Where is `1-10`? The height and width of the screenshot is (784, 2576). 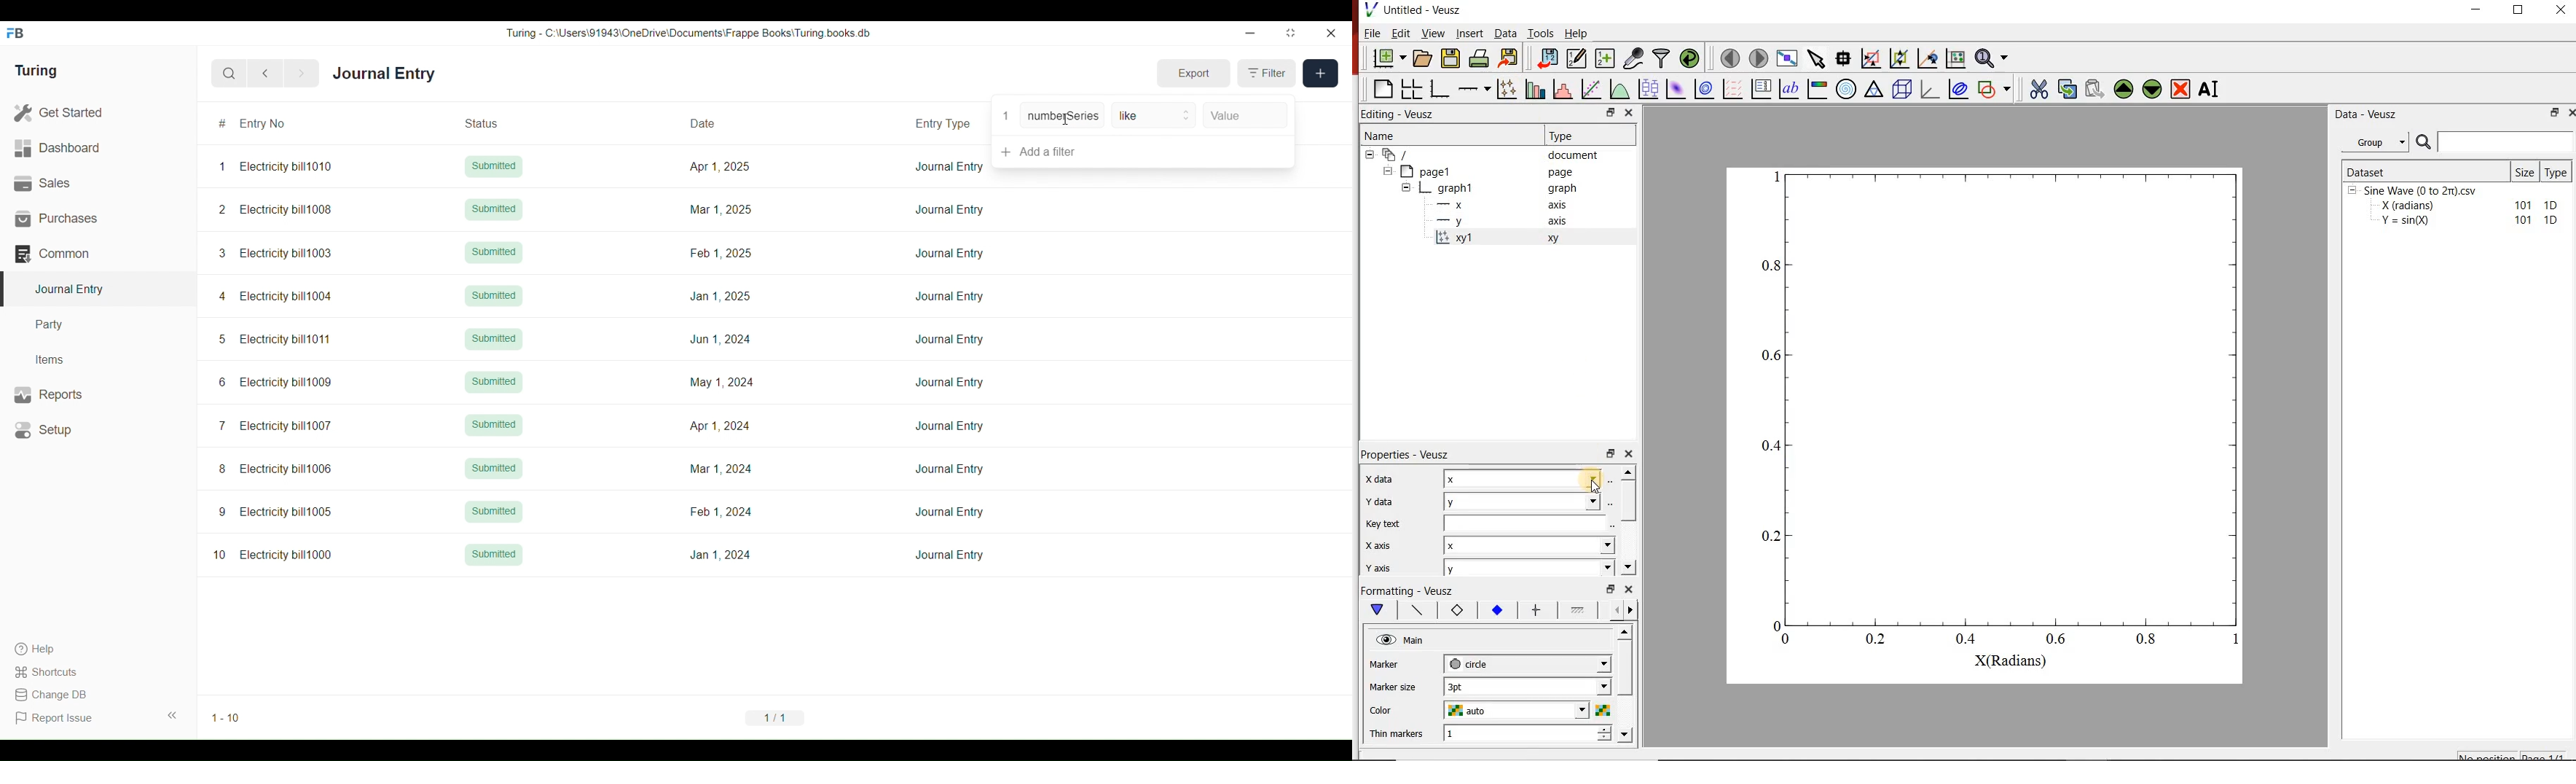 1-10 is located at coordinates (226, 718).